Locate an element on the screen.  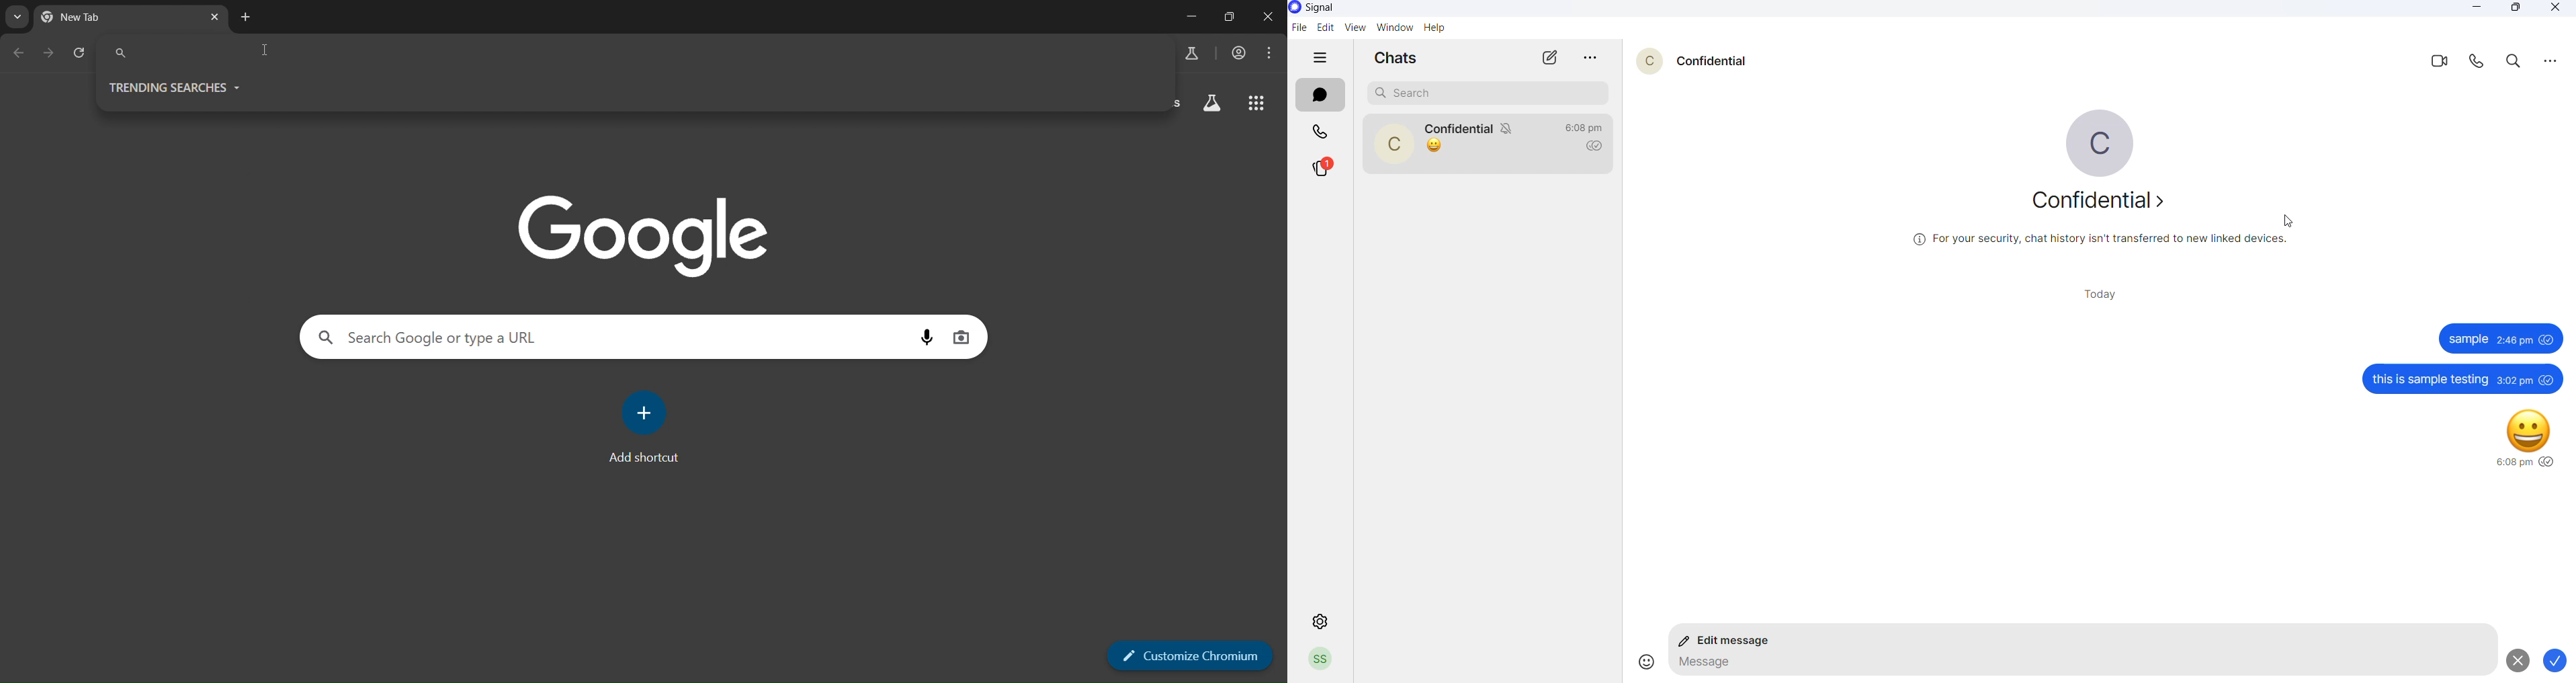
read recipient is located at coordinates (1598, 147).